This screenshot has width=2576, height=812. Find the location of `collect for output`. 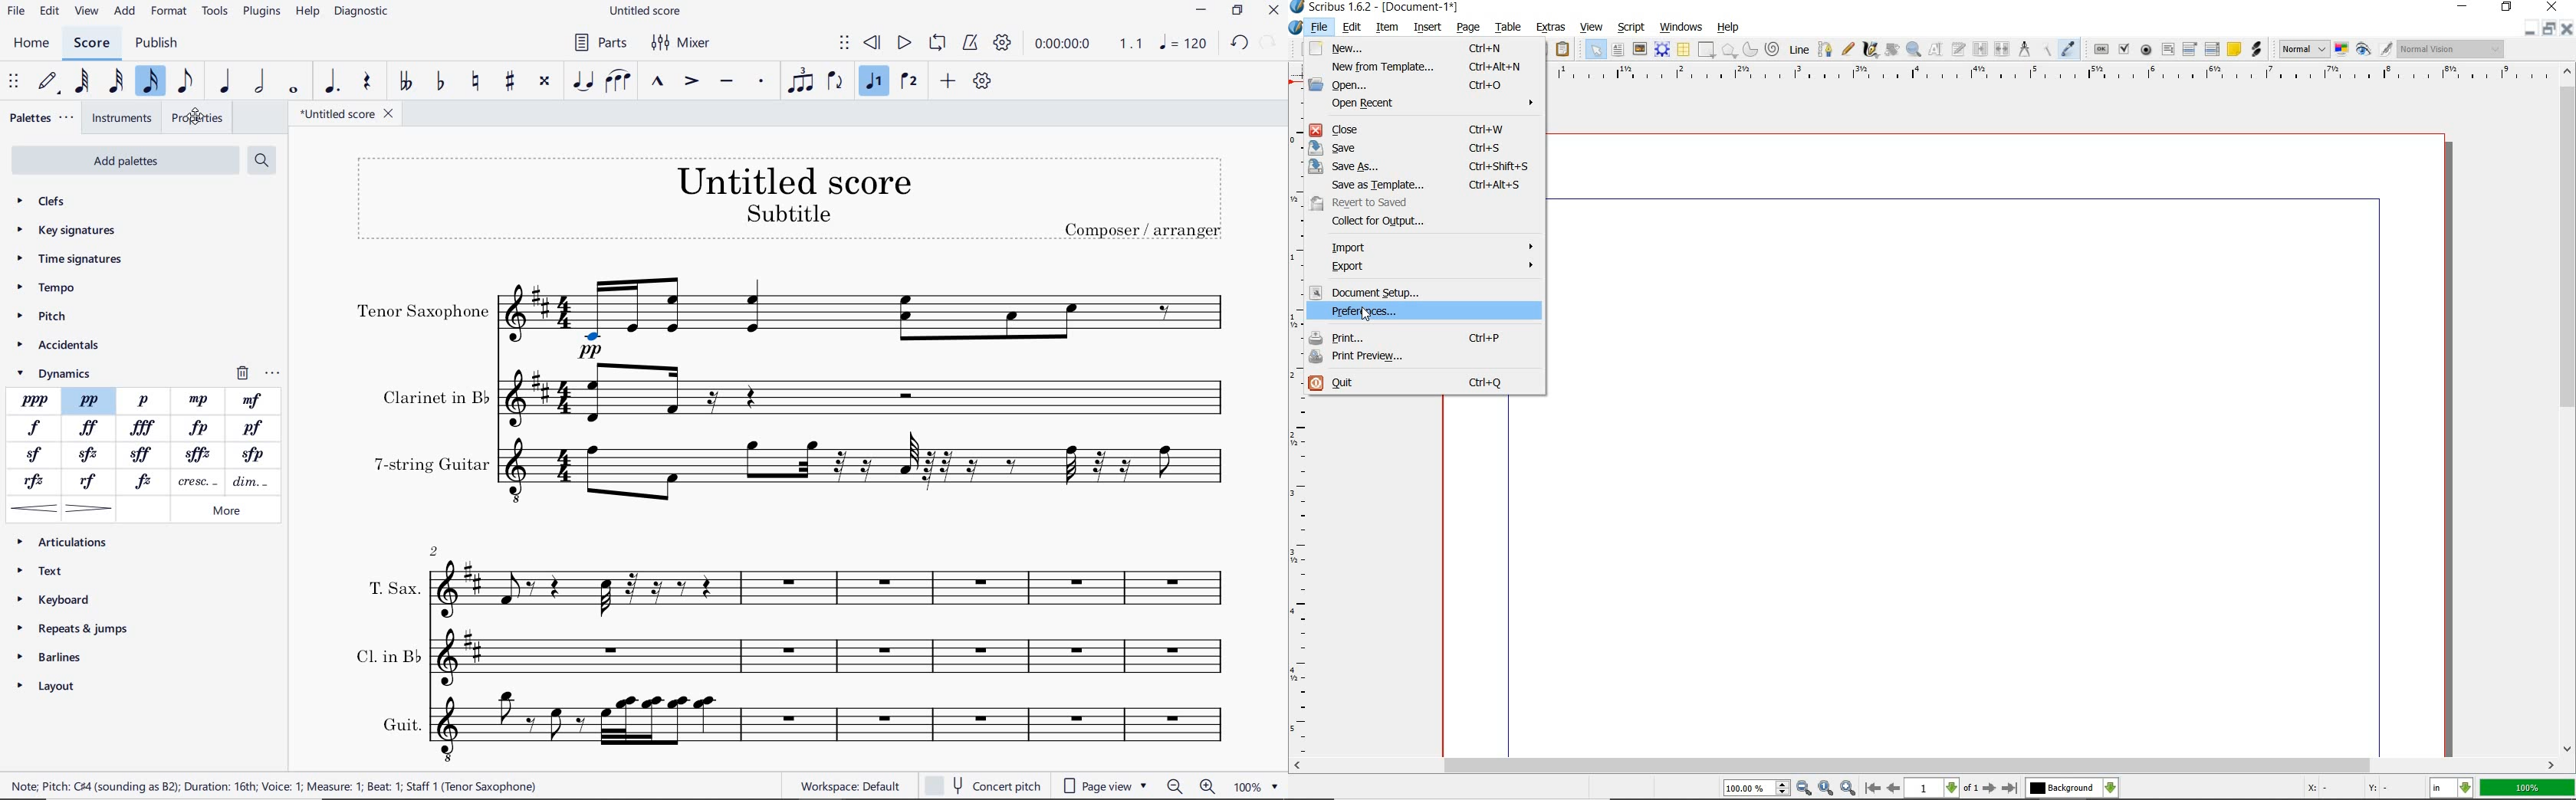

collect for output is located at coordinates (1401, 221).